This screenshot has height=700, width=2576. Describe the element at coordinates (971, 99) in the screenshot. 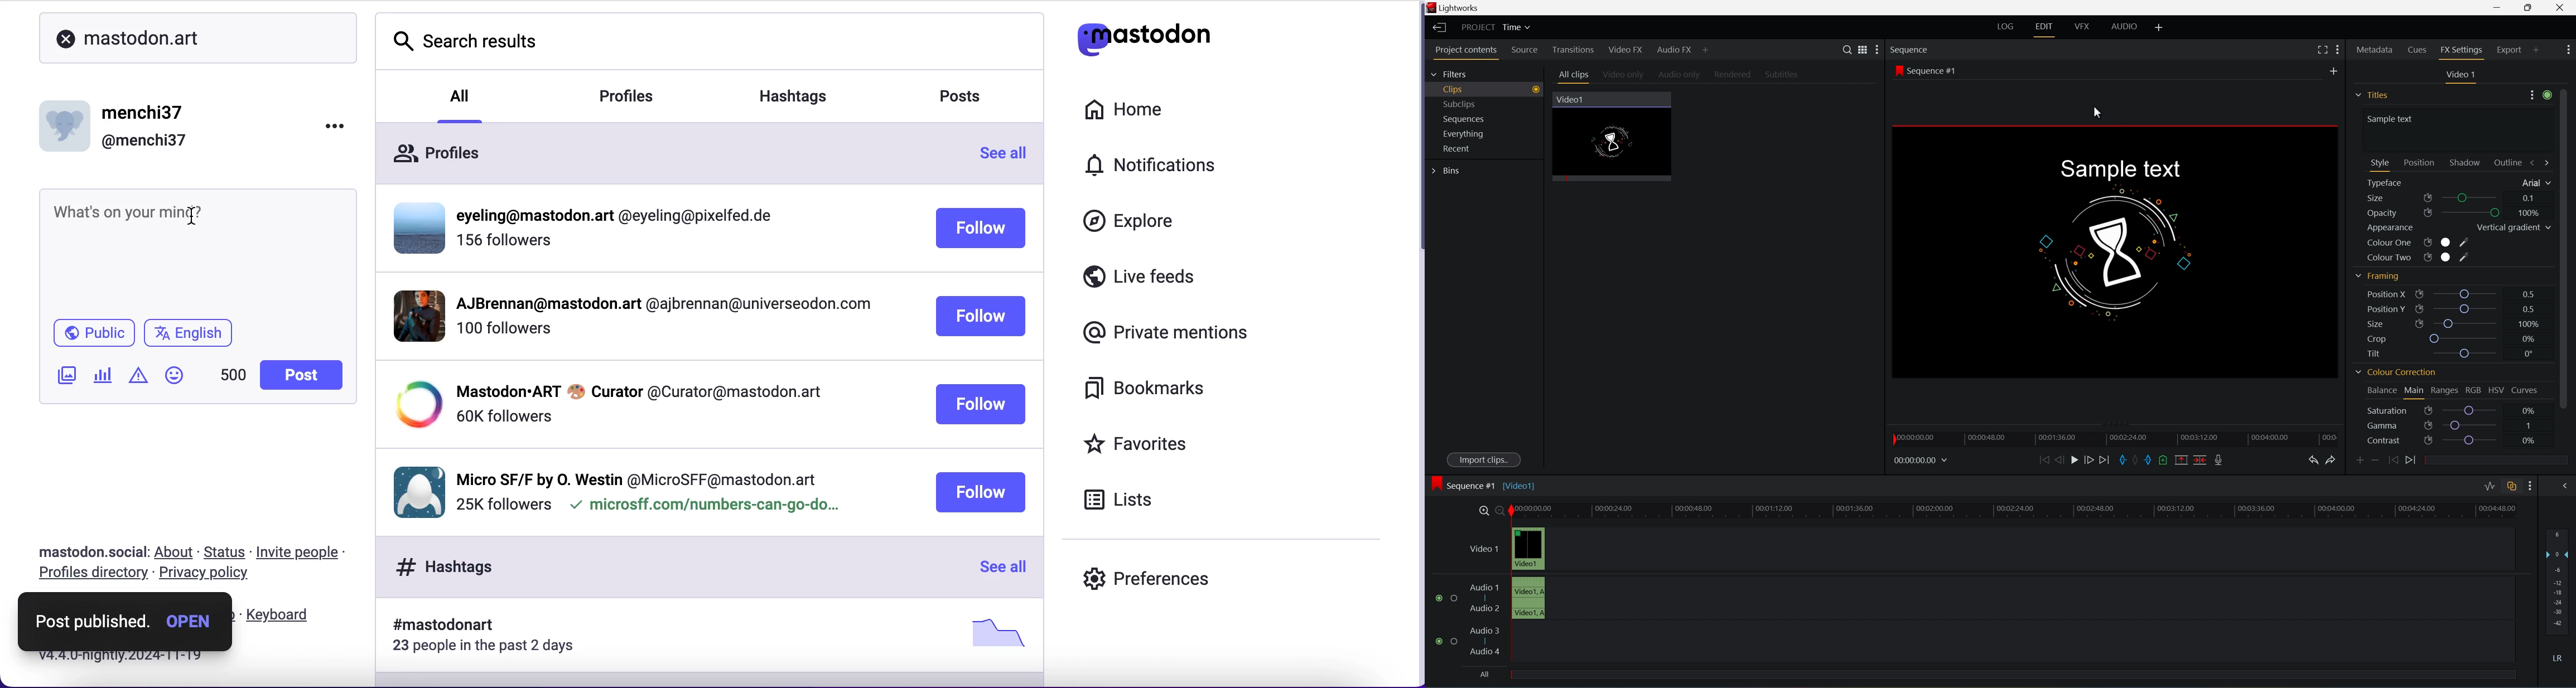

I see `posts` at that location.